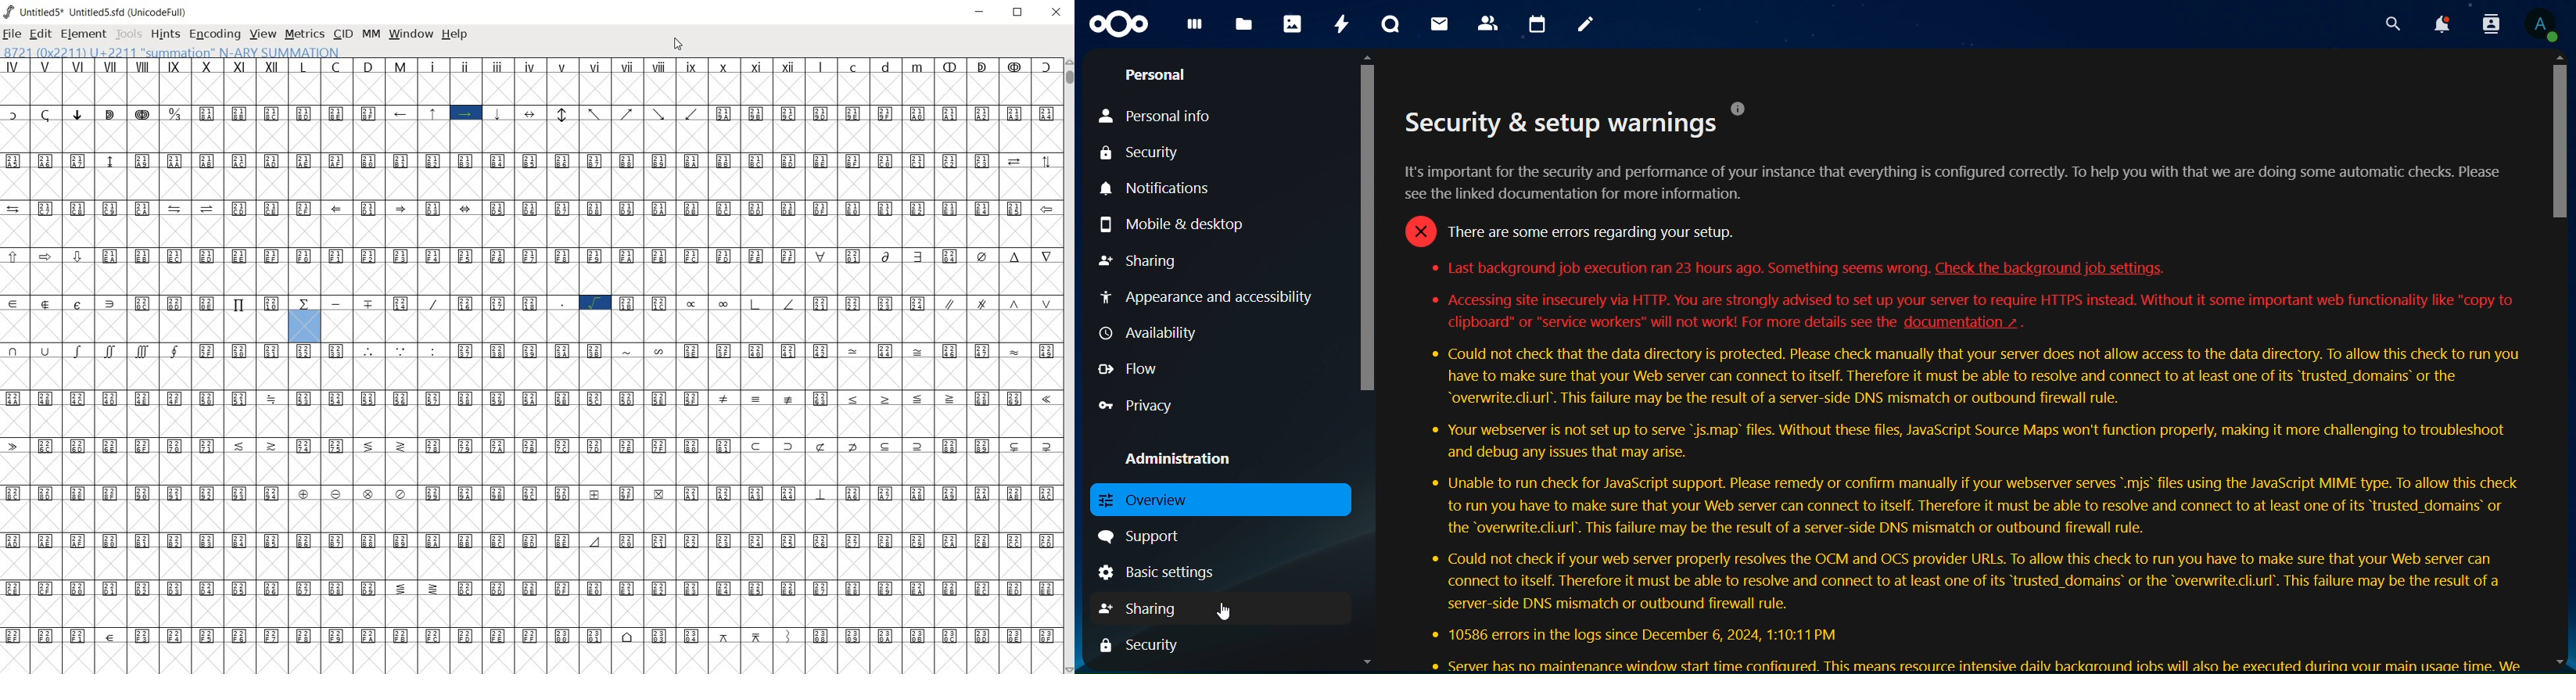 Image resolution: width=2576 pixels, height=700 pixels. Describe the element at coordinates (1491, 23) in the screenshot. I see `contacts` at that location.